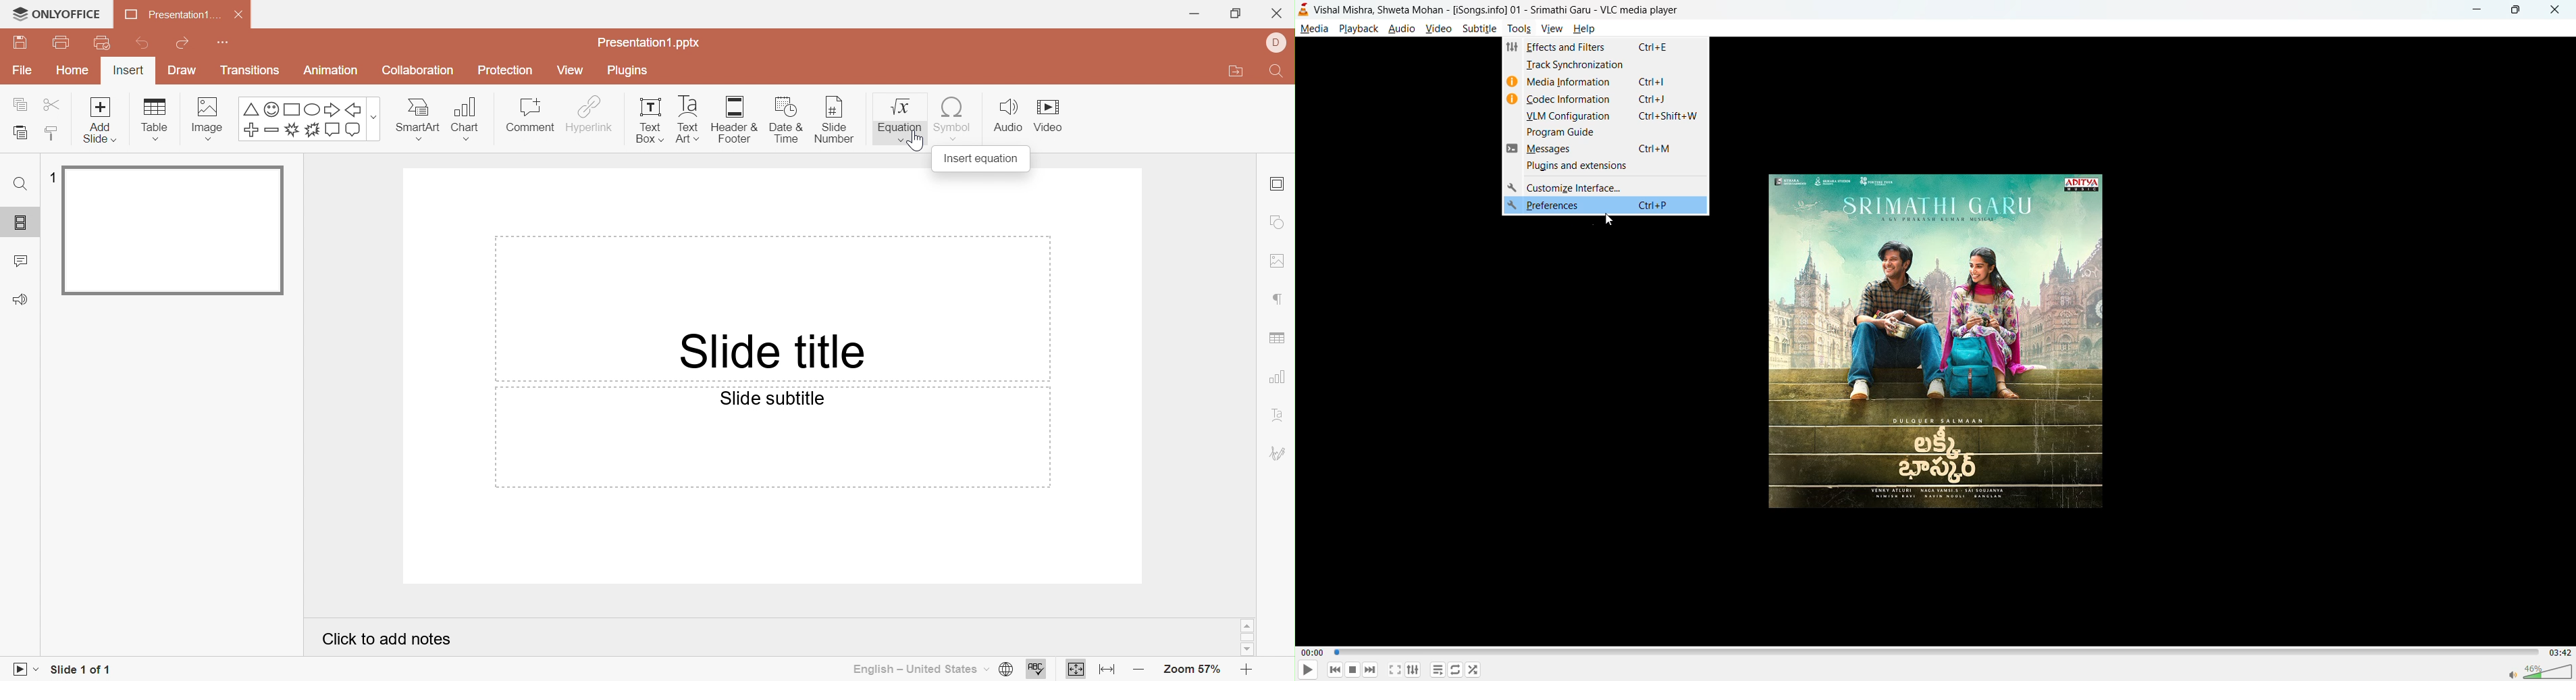 This screenshot has width=2576, height=700. I want to click on more options, so click(375, 120).